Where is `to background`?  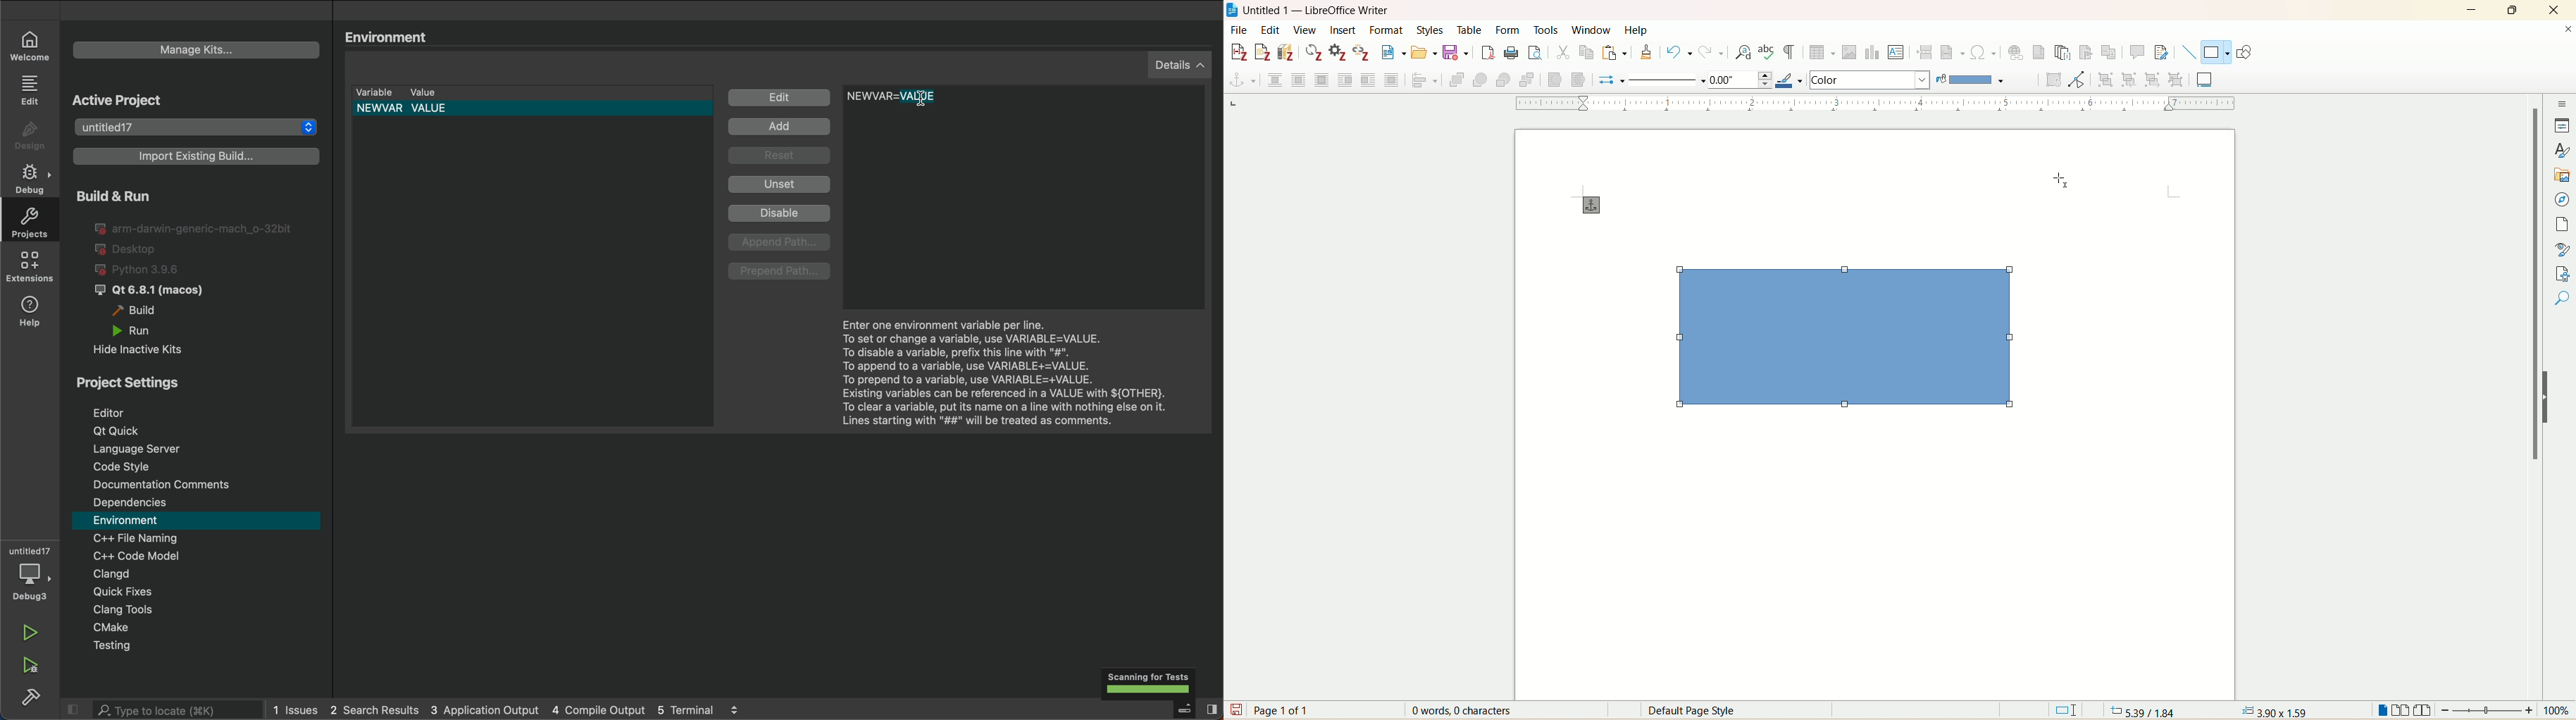
to background is located at coordinates (1577, 80).